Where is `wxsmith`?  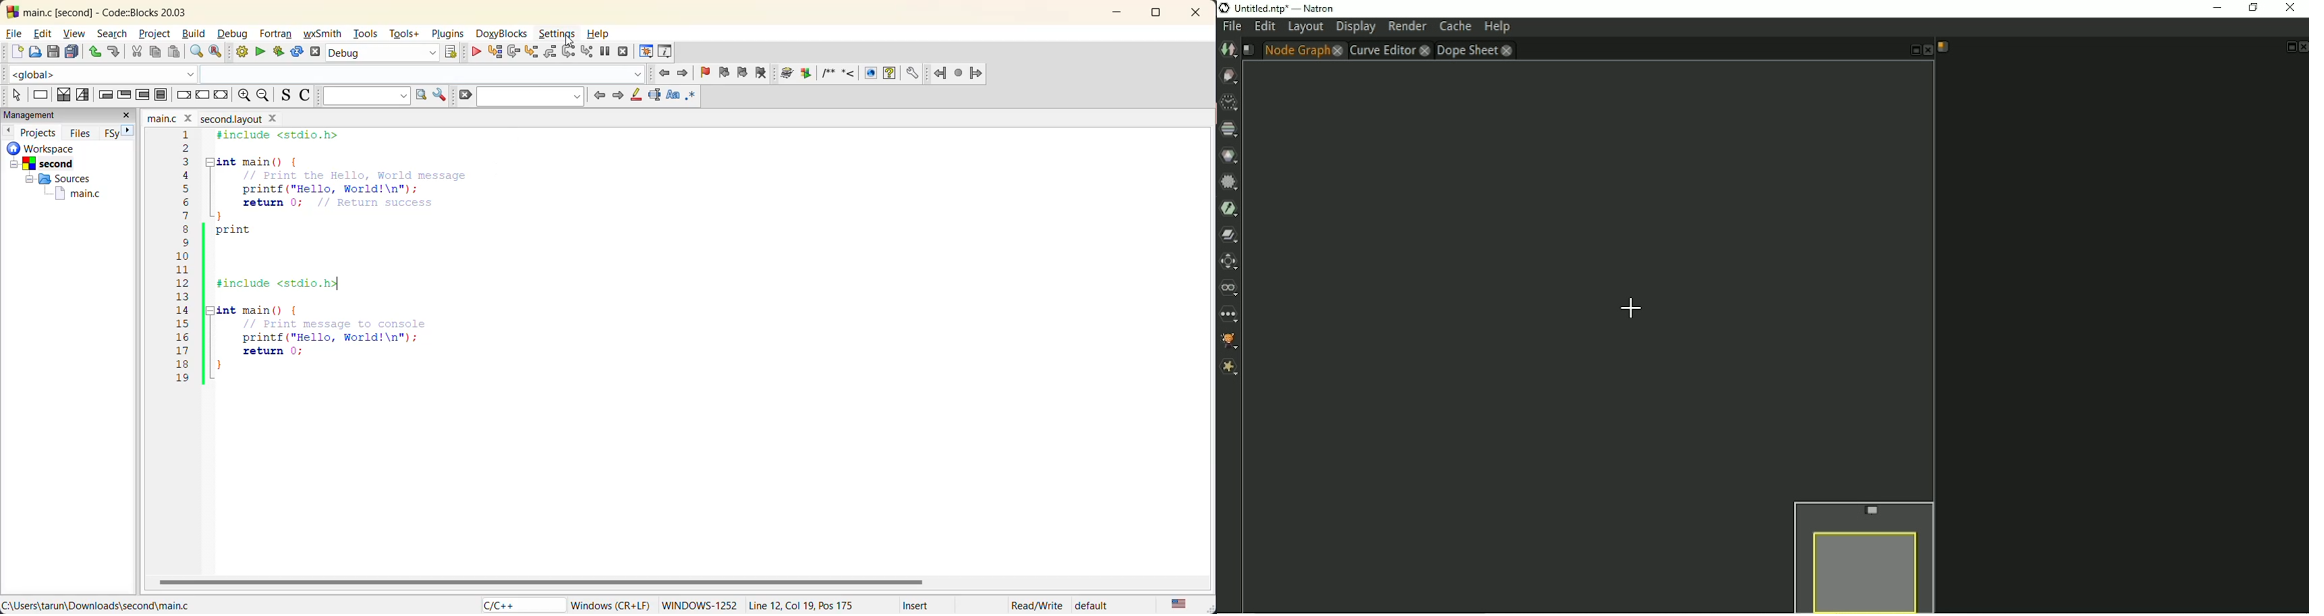
wxsmith is located at coordinates (323, 34).